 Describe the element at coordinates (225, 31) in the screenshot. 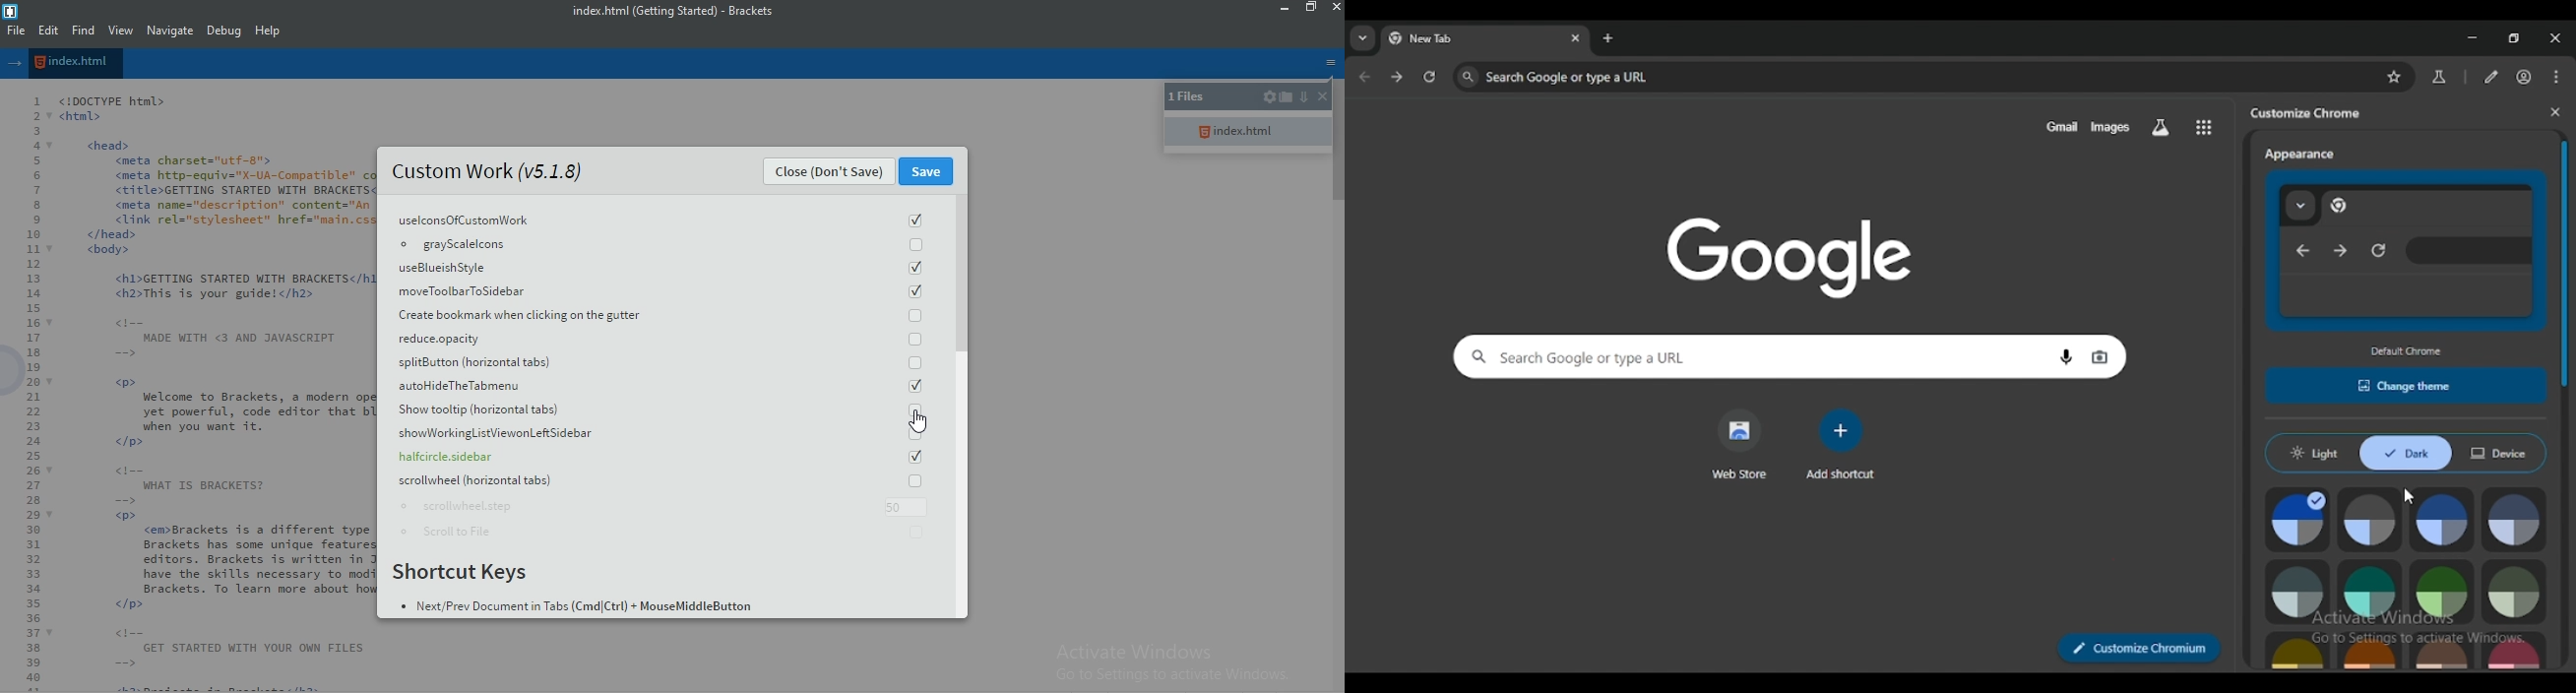

I see `Debug` at that location.